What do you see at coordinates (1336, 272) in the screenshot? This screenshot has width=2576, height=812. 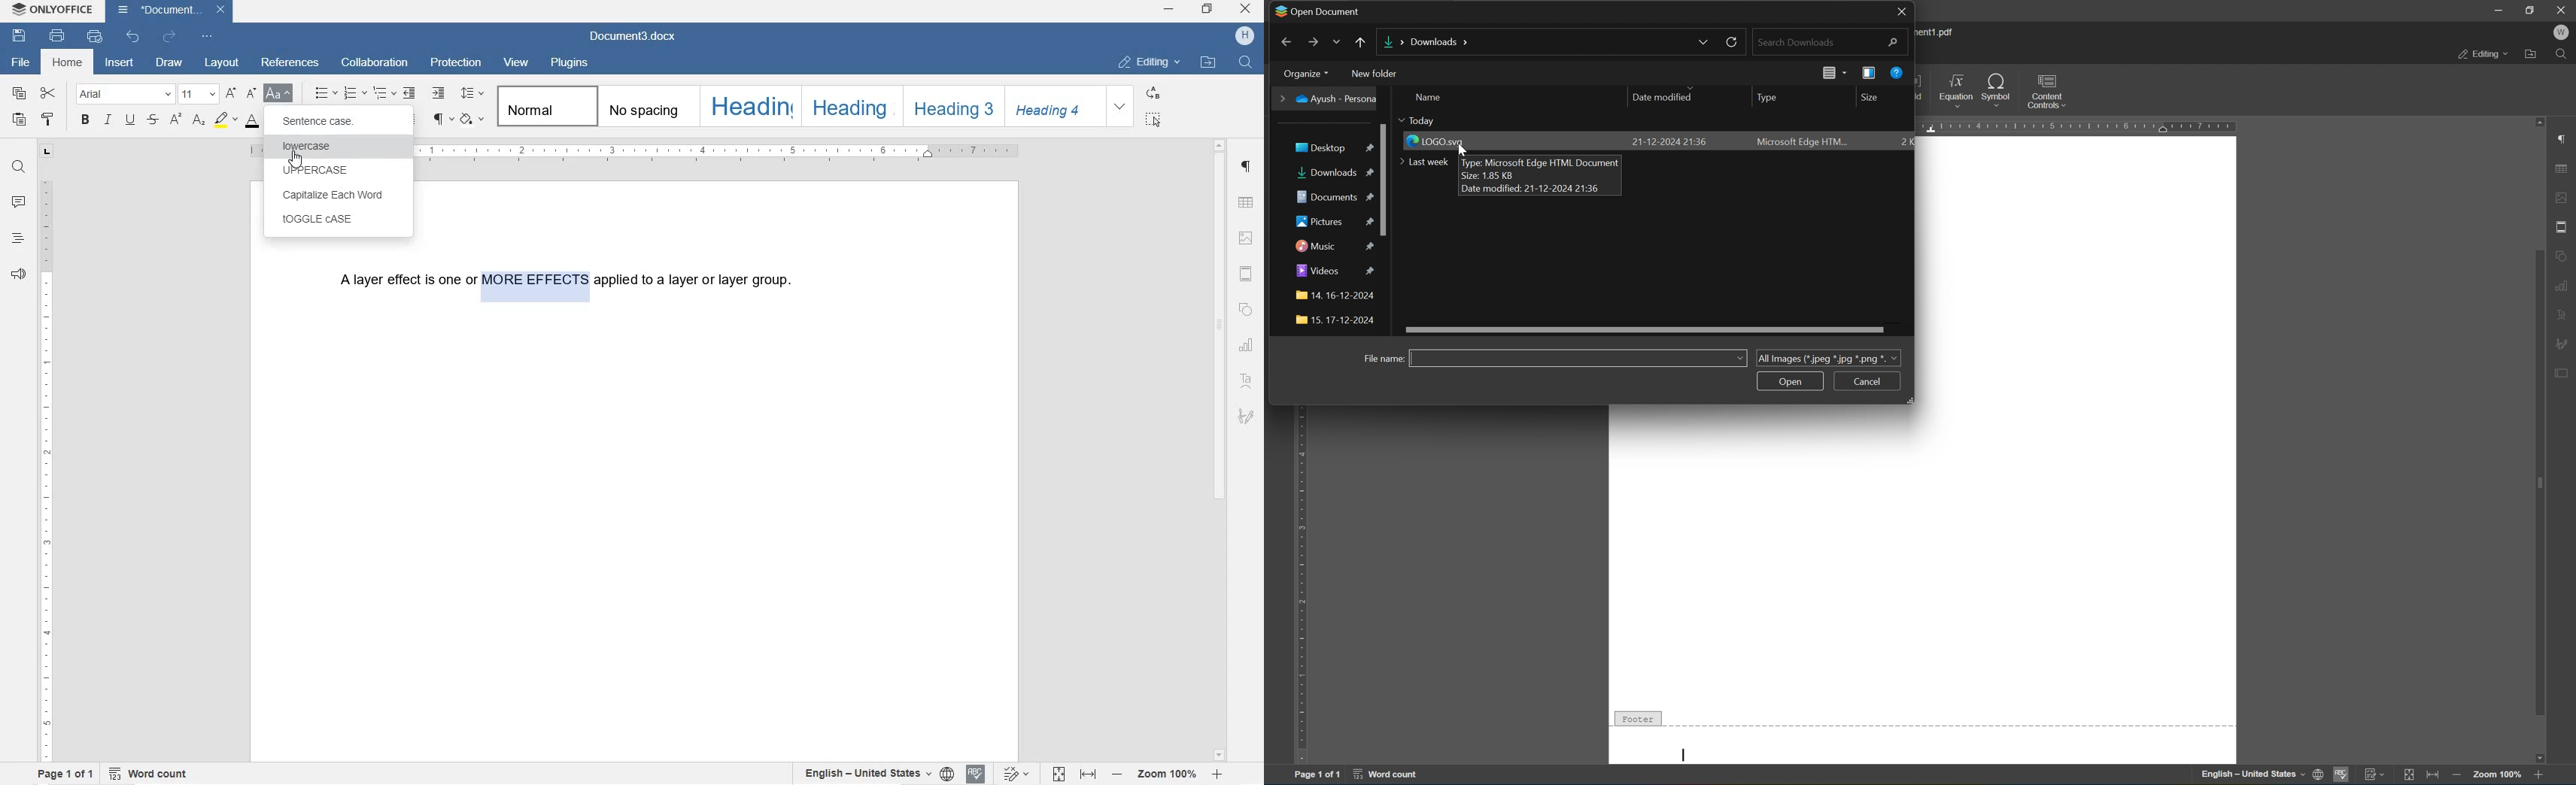 I see `videos` at bounding box center [1336, 272].